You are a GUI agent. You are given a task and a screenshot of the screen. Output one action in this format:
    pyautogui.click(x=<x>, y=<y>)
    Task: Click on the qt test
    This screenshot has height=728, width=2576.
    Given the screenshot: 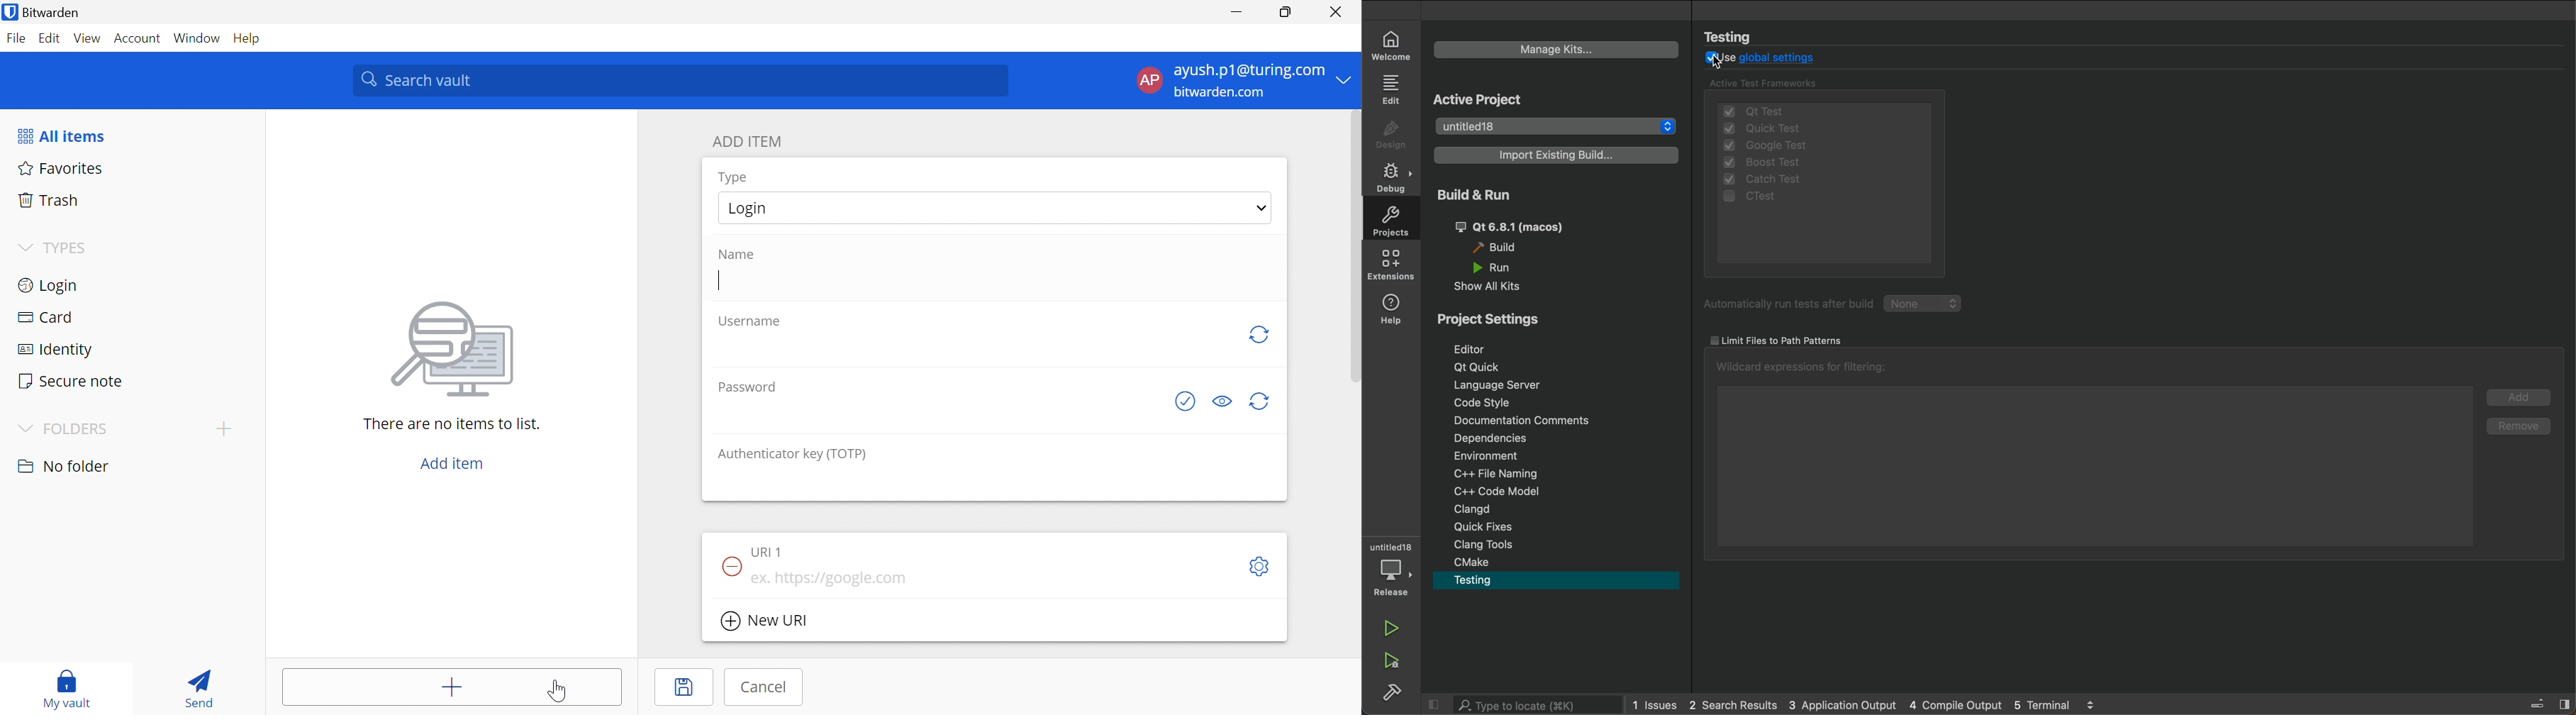 What is the action you would take?
    pyautogui.click(x=1822, y=108)
    